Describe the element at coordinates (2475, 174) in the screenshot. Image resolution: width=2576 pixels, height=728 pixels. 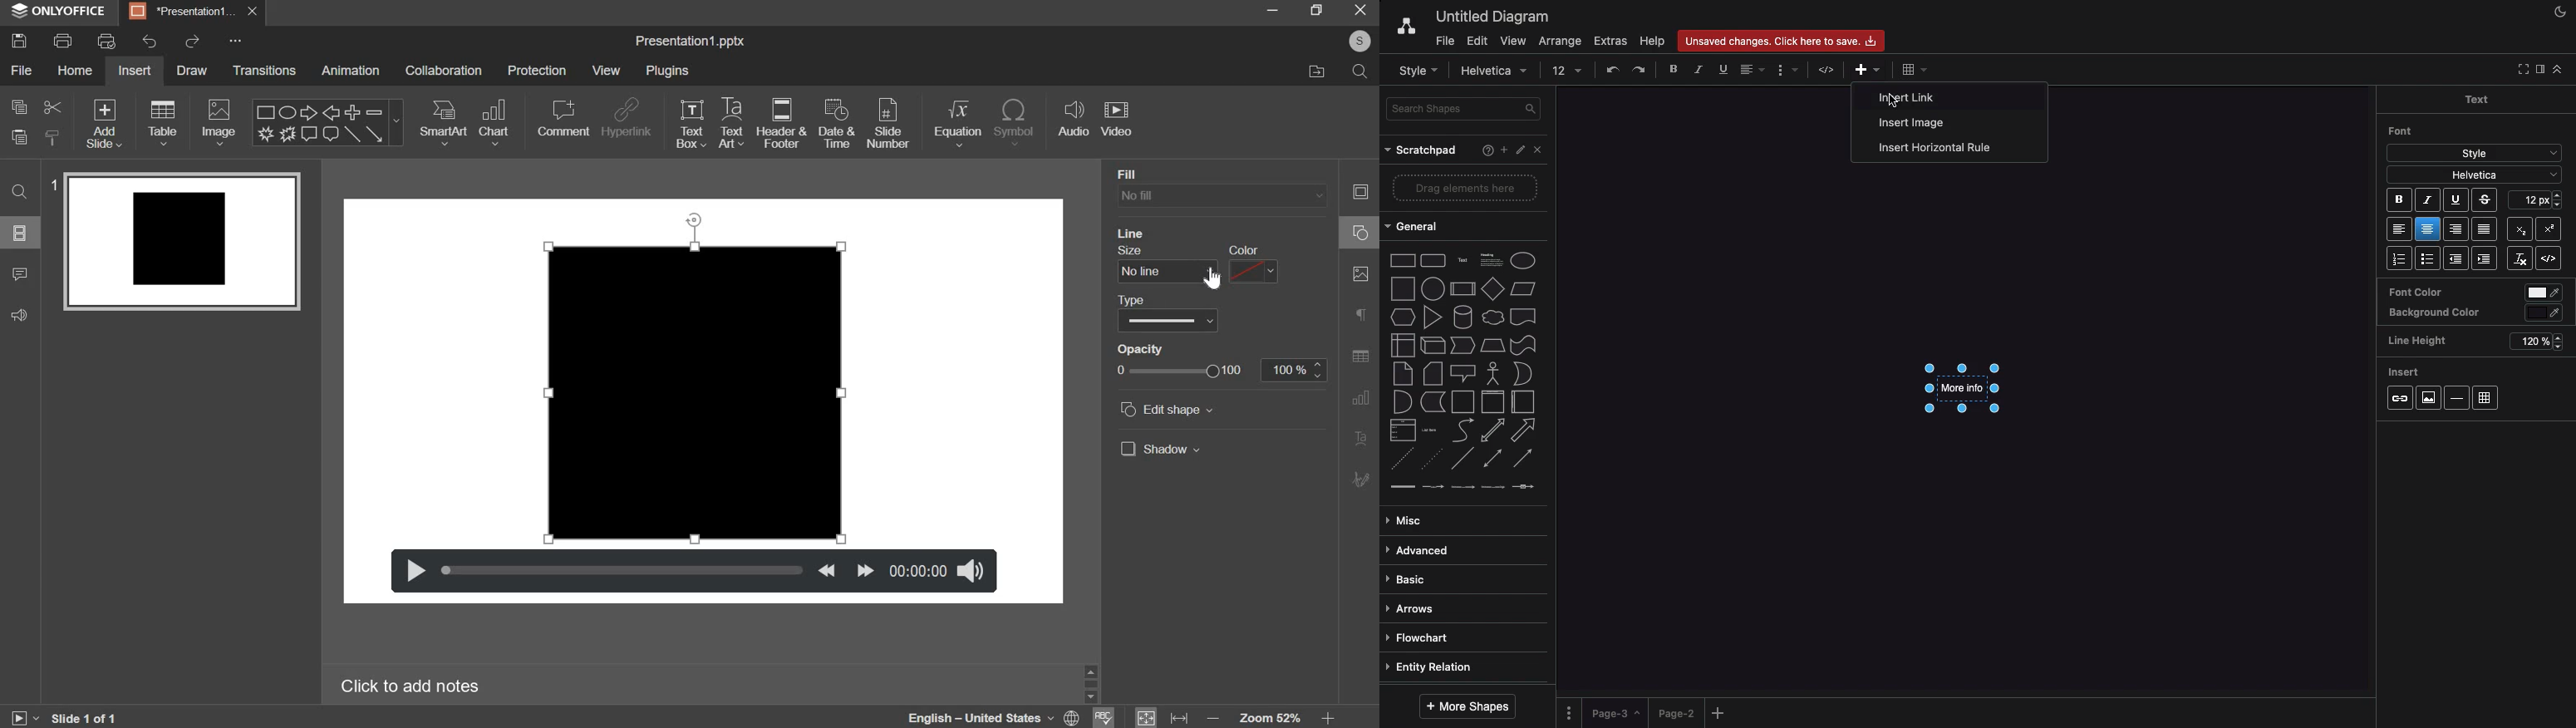
I see `Helvetica` at that location.